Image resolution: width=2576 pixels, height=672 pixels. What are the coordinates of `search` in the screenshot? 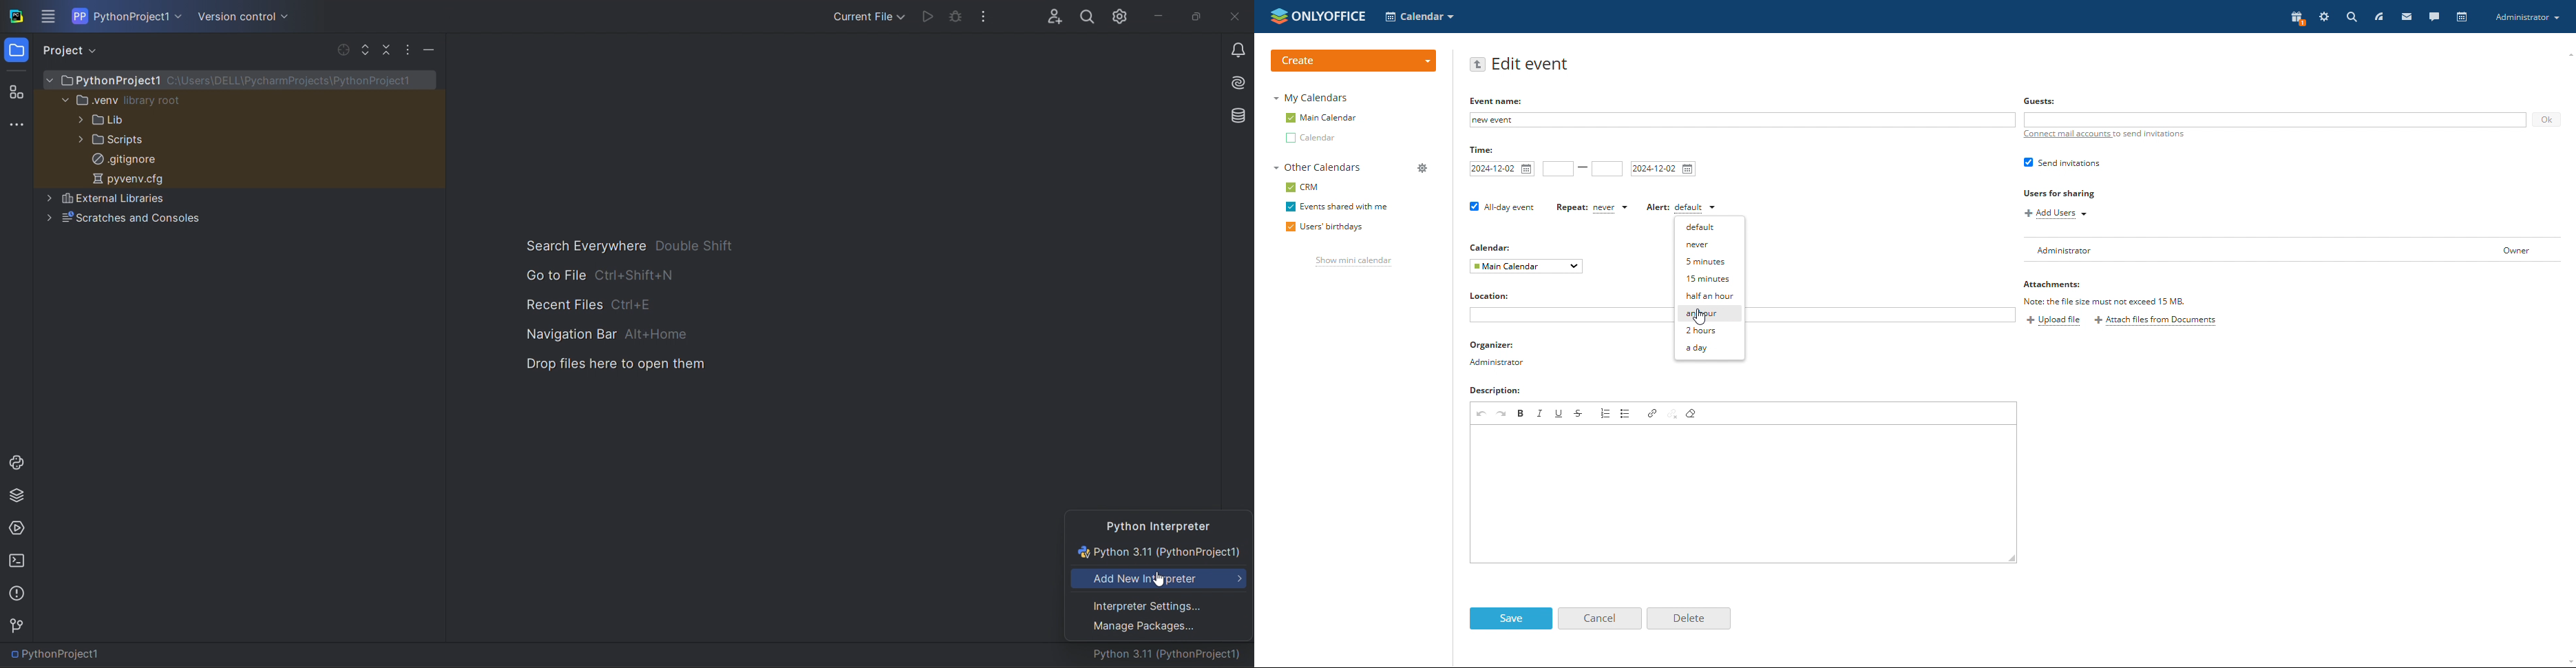 It's located at (1087, 14).